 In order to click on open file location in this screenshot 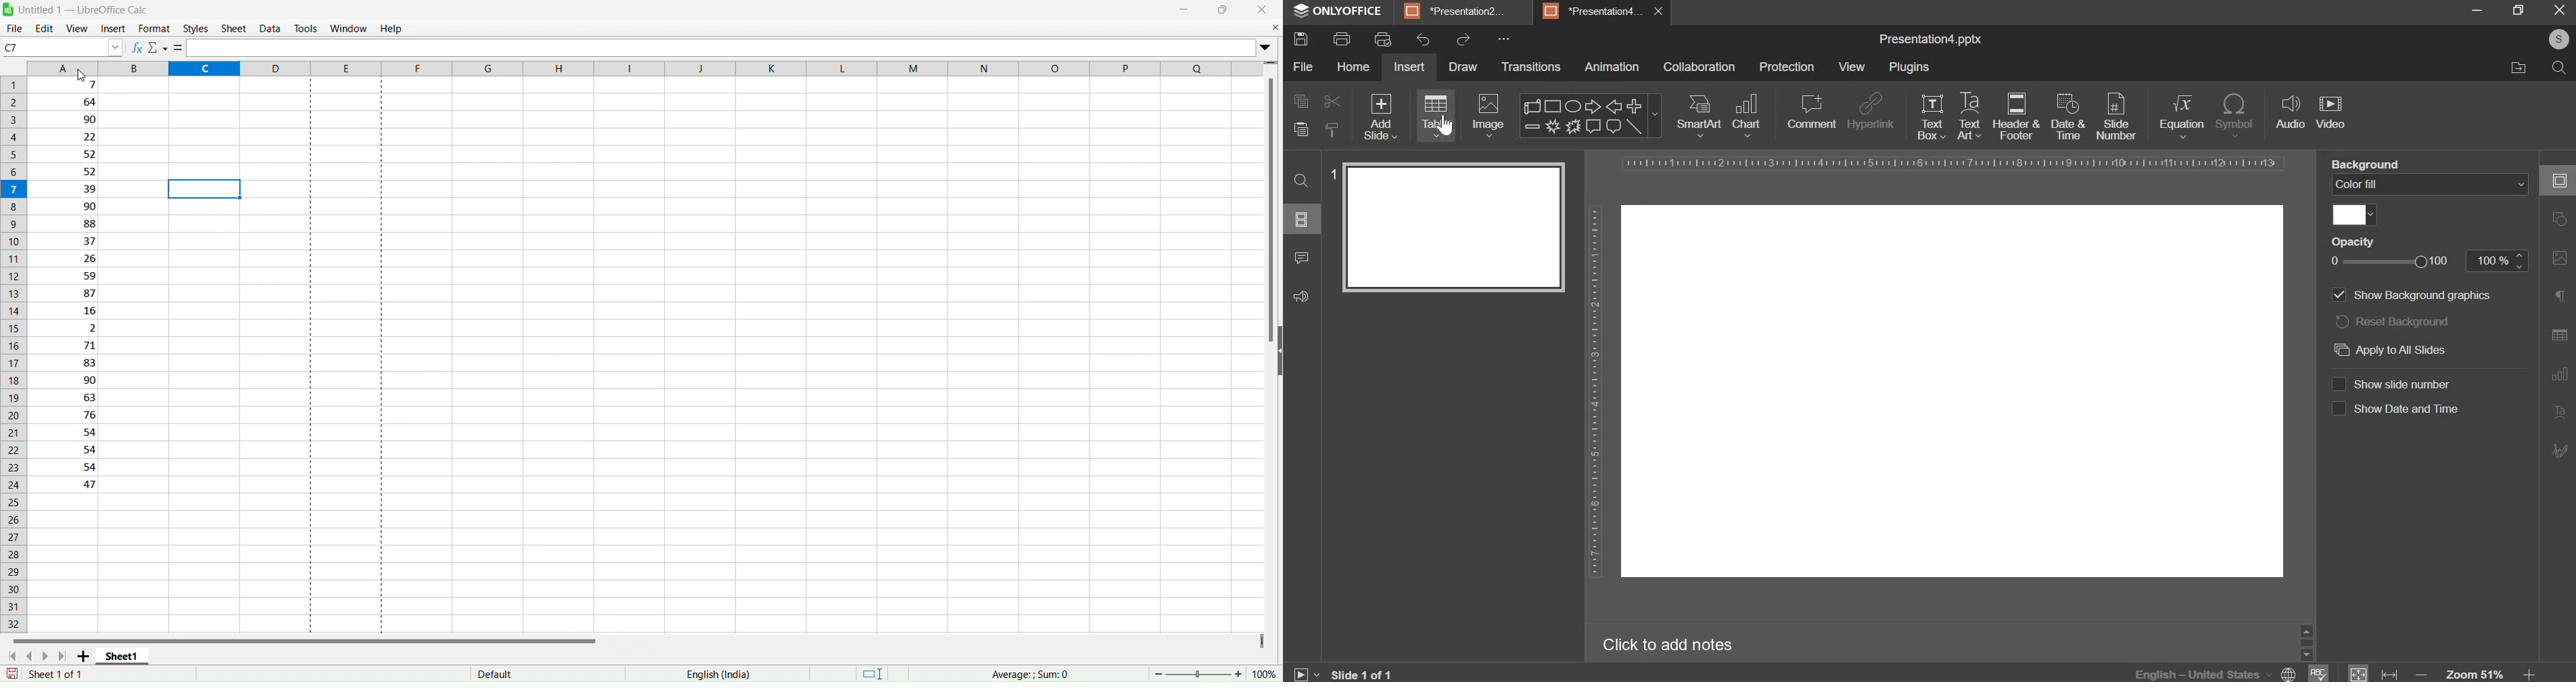, I will do `click(2516, 69)`.